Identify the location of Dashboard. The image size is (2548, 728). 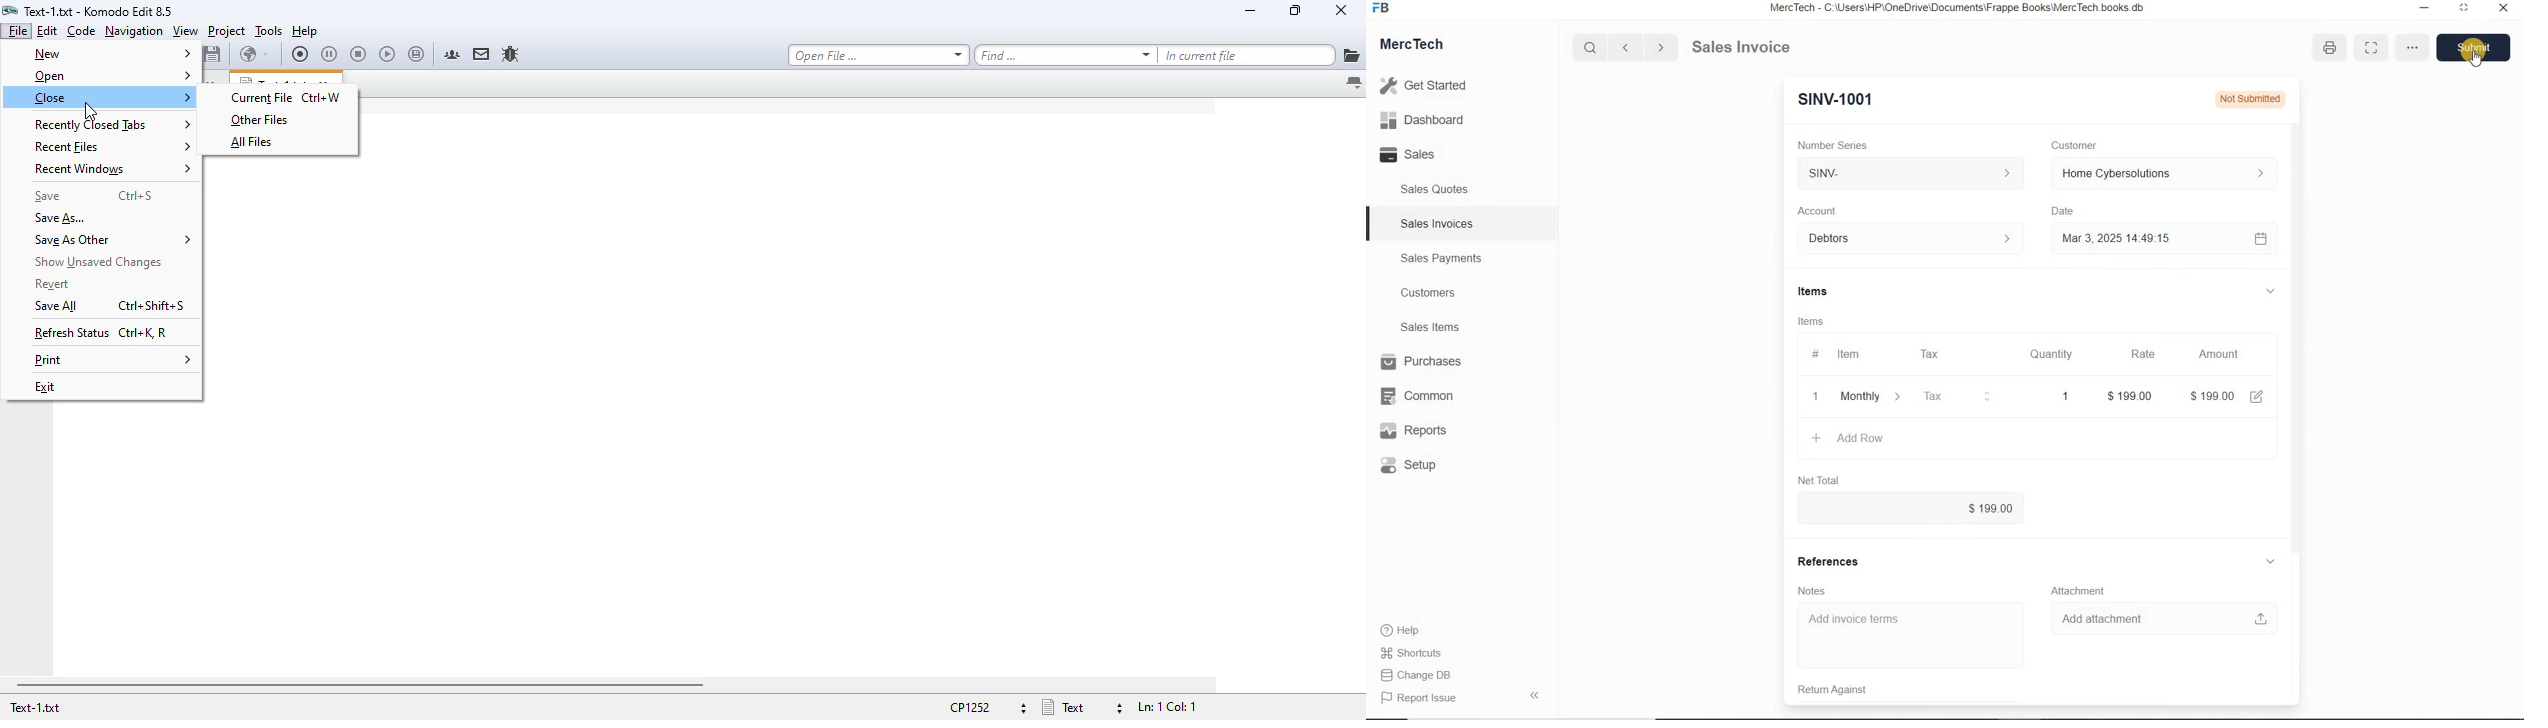
(1429, 121).